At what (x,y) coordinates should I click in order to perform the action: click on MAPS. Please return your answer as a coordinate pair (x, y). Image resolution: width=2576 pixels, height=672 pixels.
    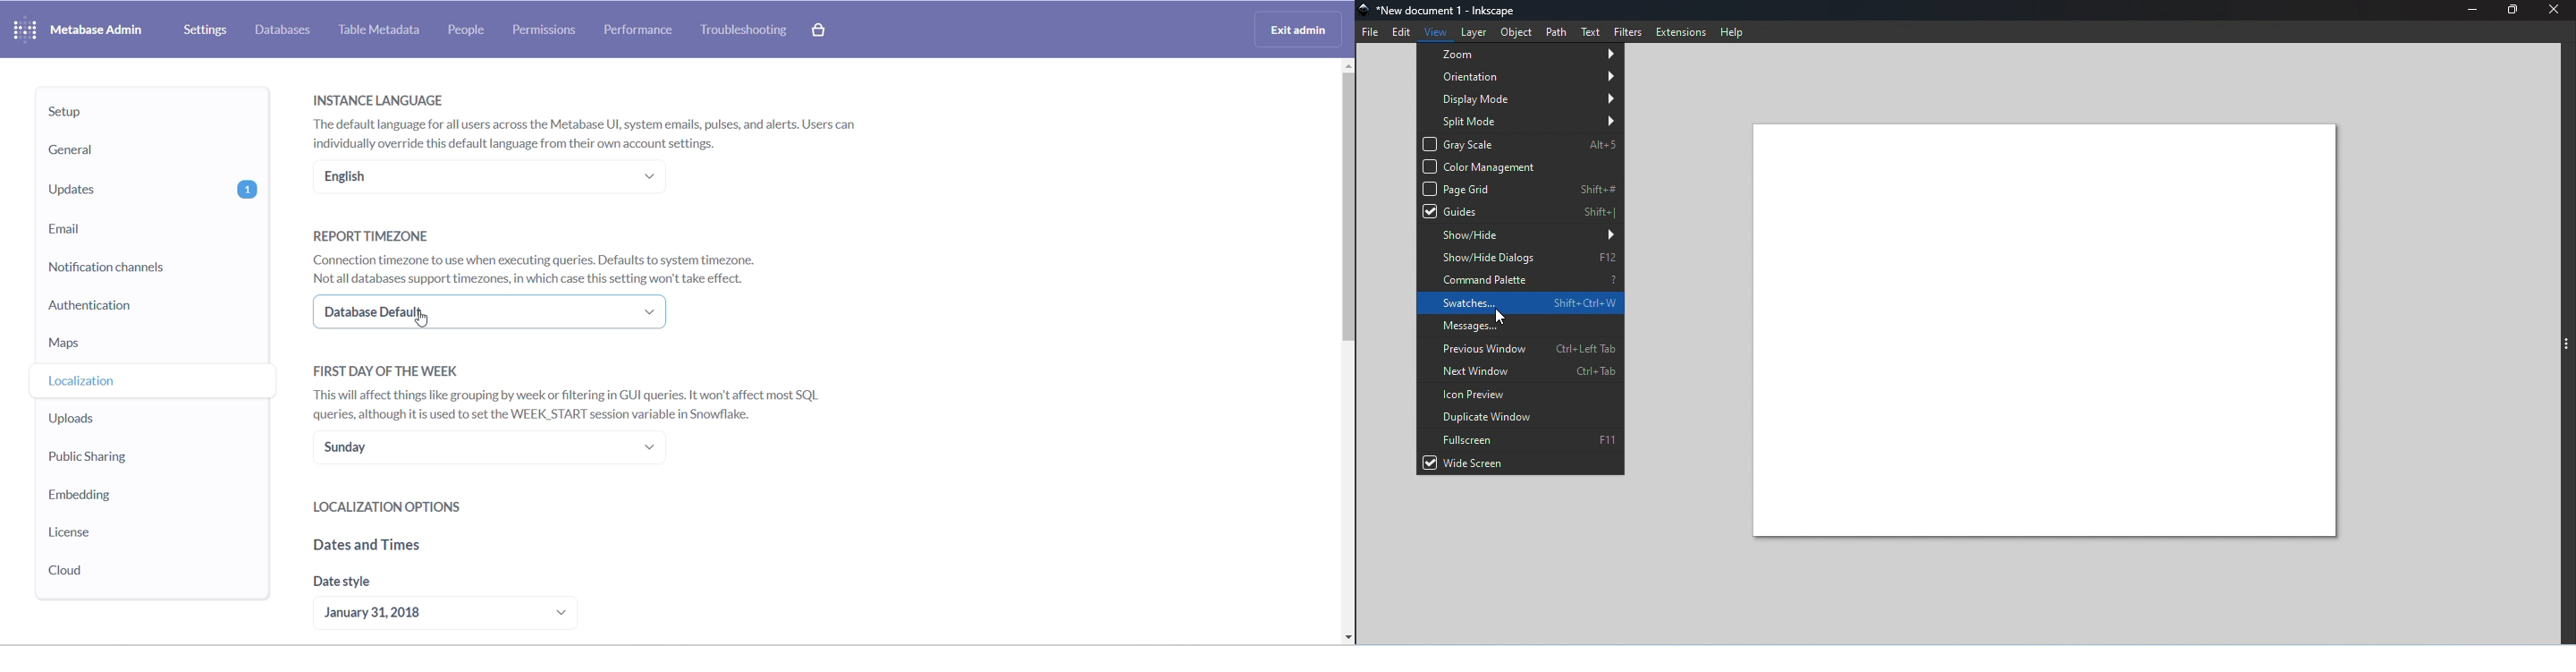
    Looking at the image, I should click on (150, 348).